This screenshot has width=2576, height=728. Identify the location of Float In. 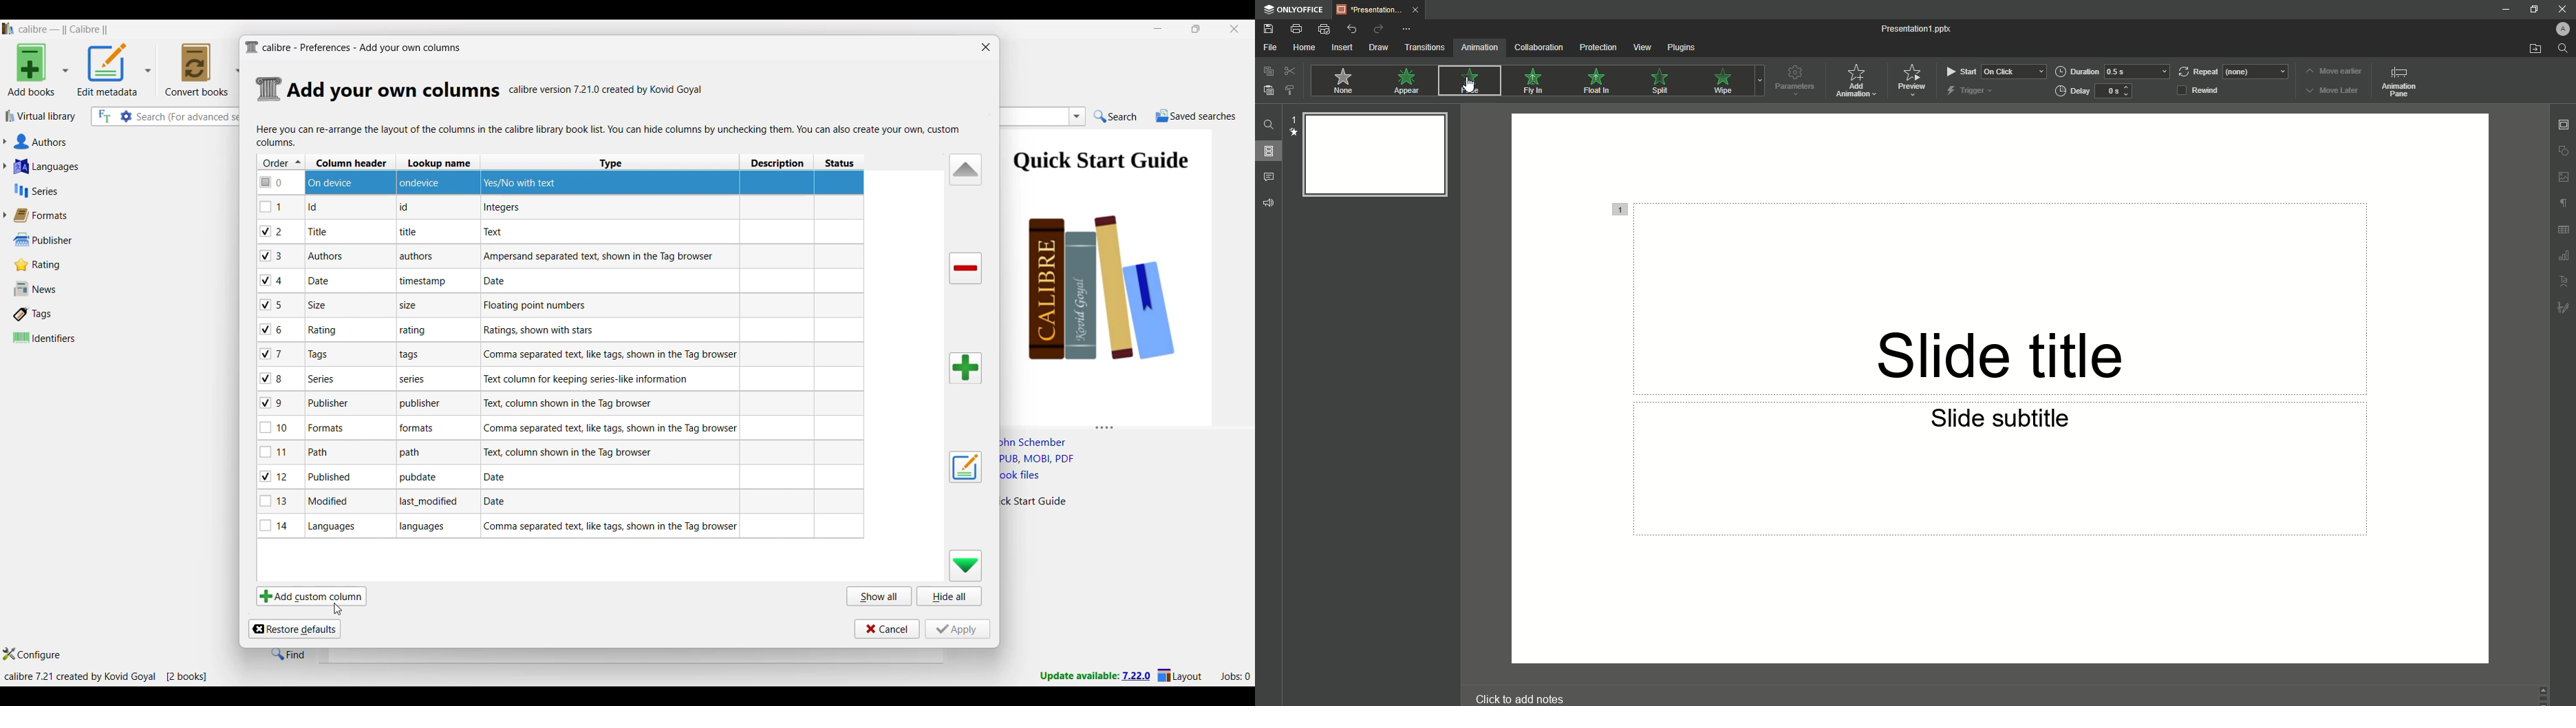
(1598, 81).